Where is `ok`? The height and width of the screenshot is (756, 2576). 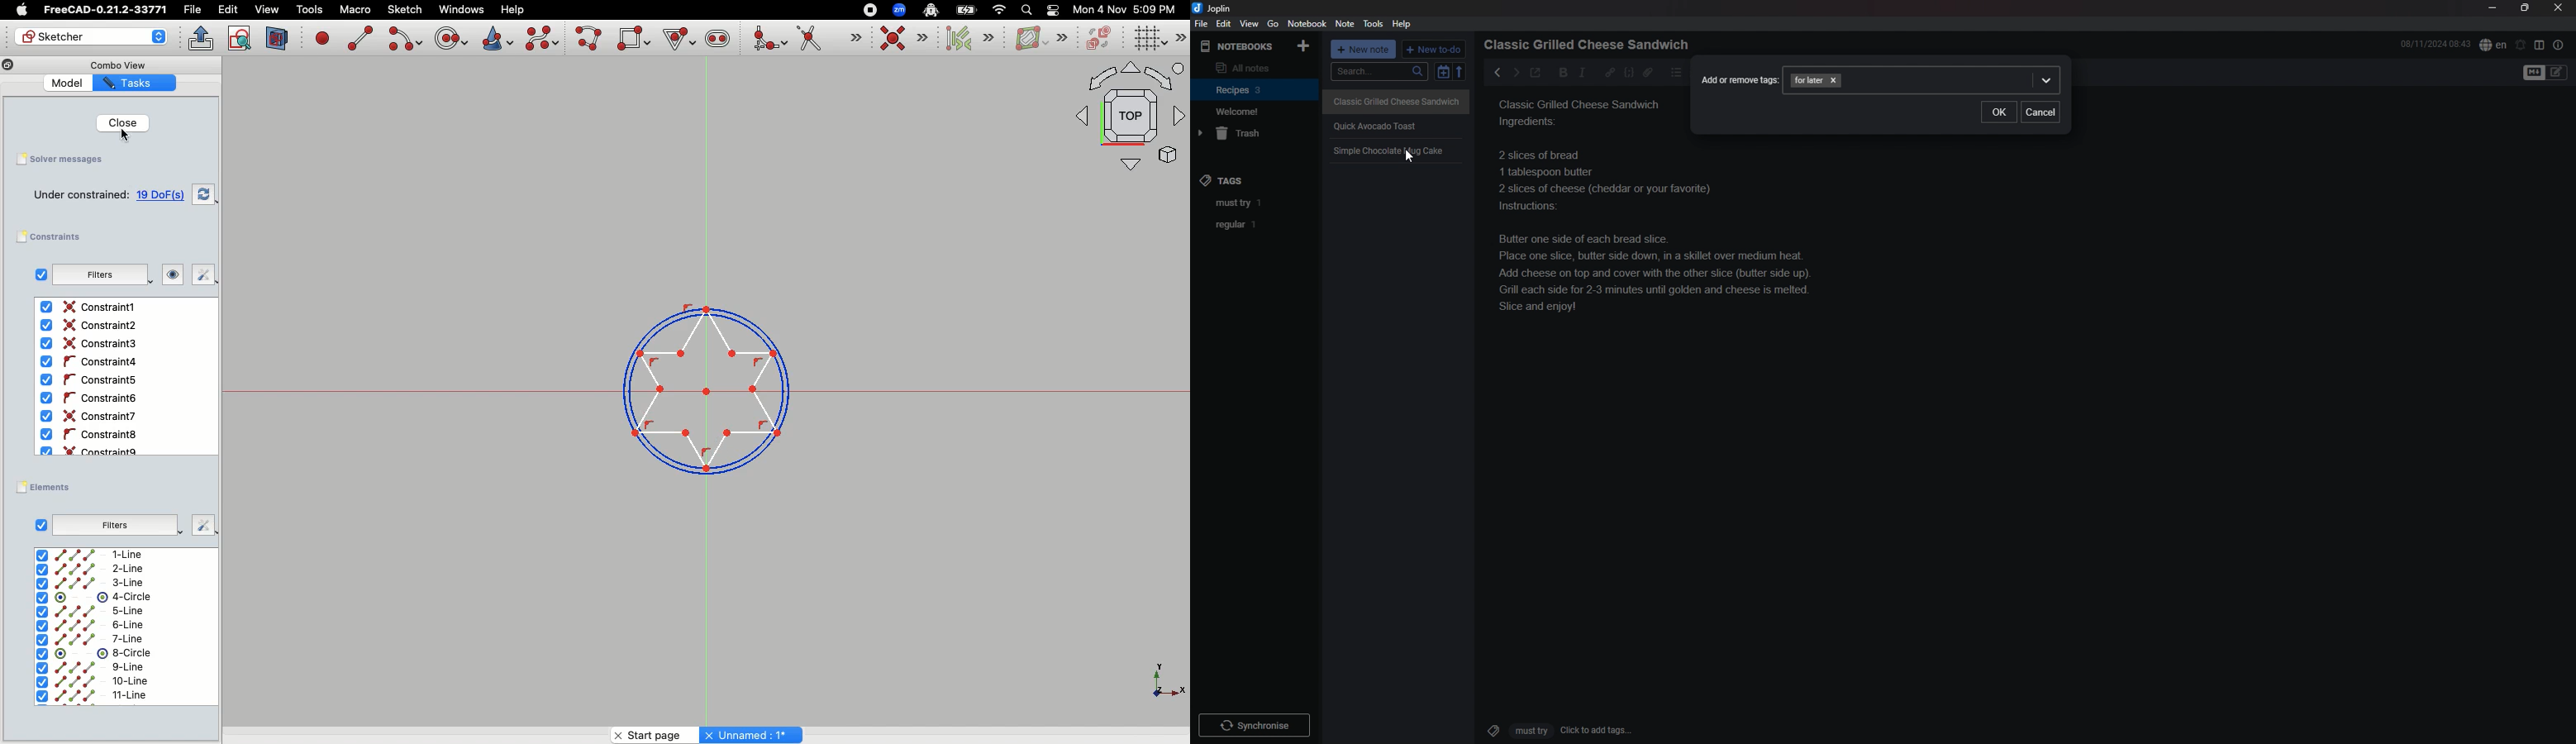
ok is located at coordinates (1999, 111).